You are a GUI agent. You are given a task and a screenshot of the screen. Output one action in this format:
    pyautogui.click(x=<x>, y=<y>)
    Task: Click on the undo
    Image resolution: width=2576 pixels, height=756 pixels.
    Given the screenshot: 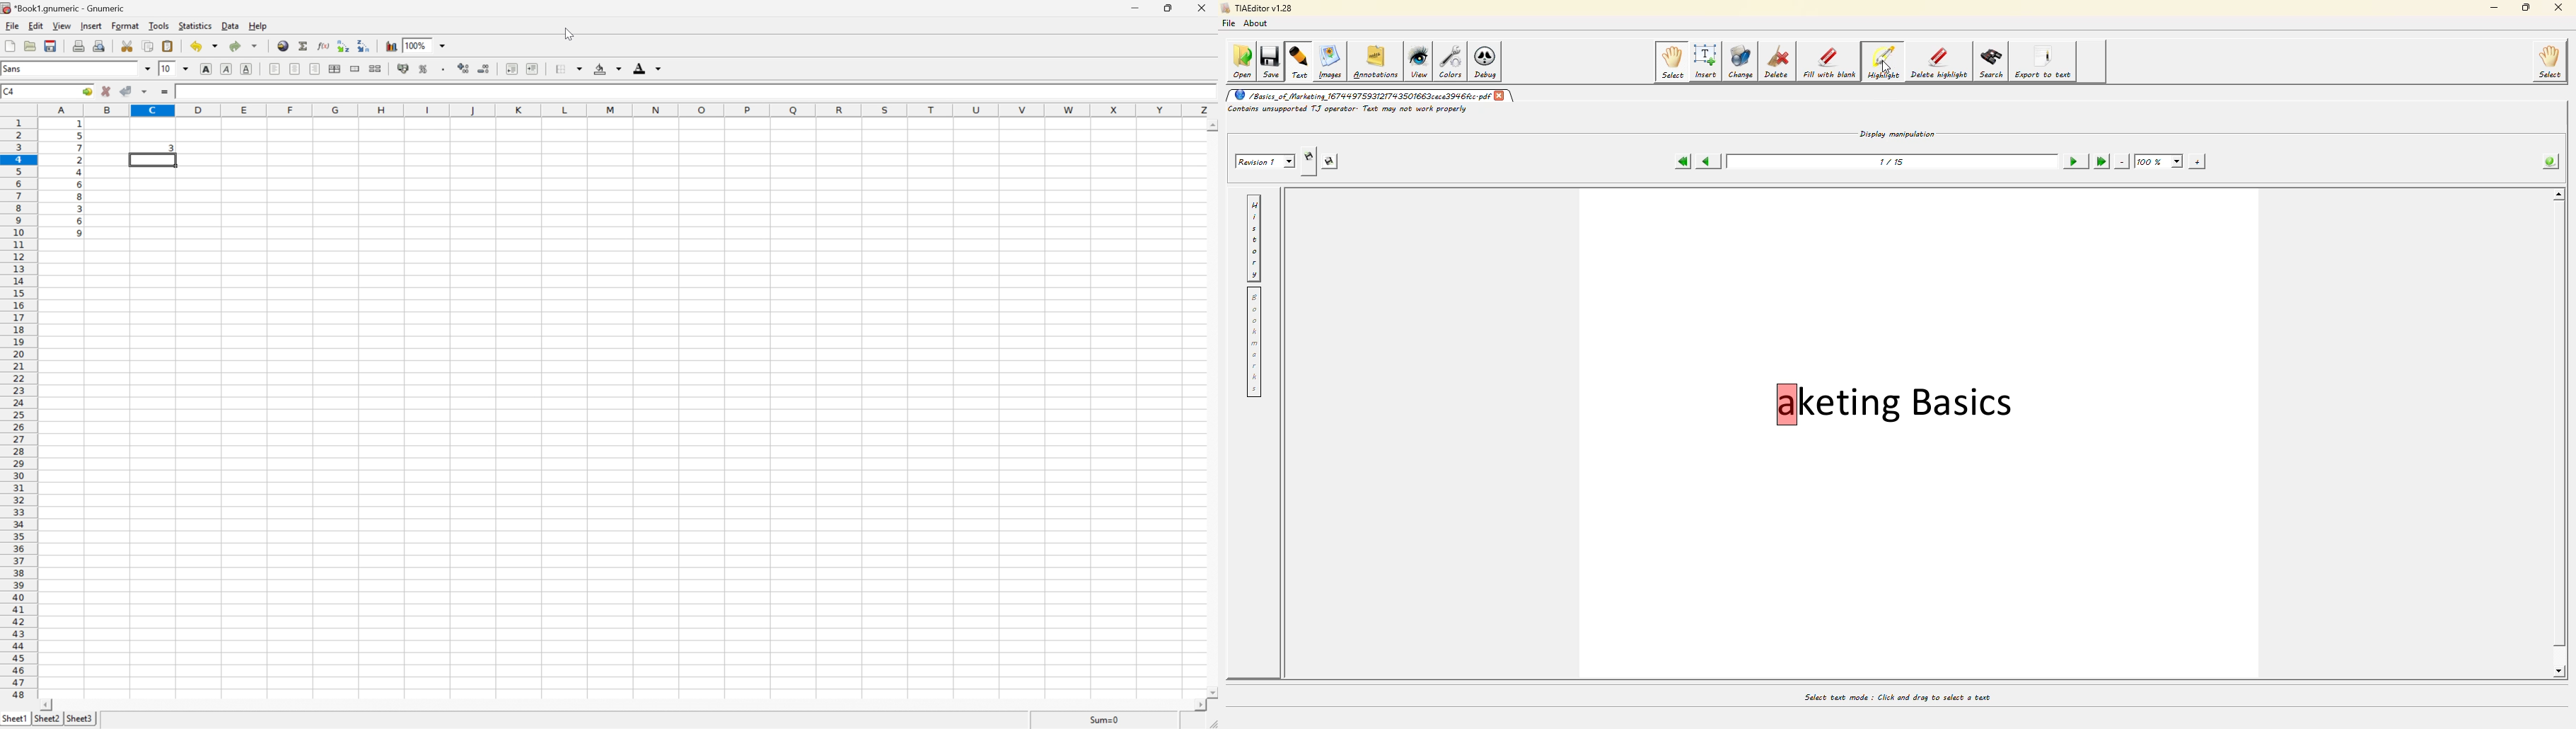 What is the action you would take?
    pyautogui.click(x=202, y=46)
    